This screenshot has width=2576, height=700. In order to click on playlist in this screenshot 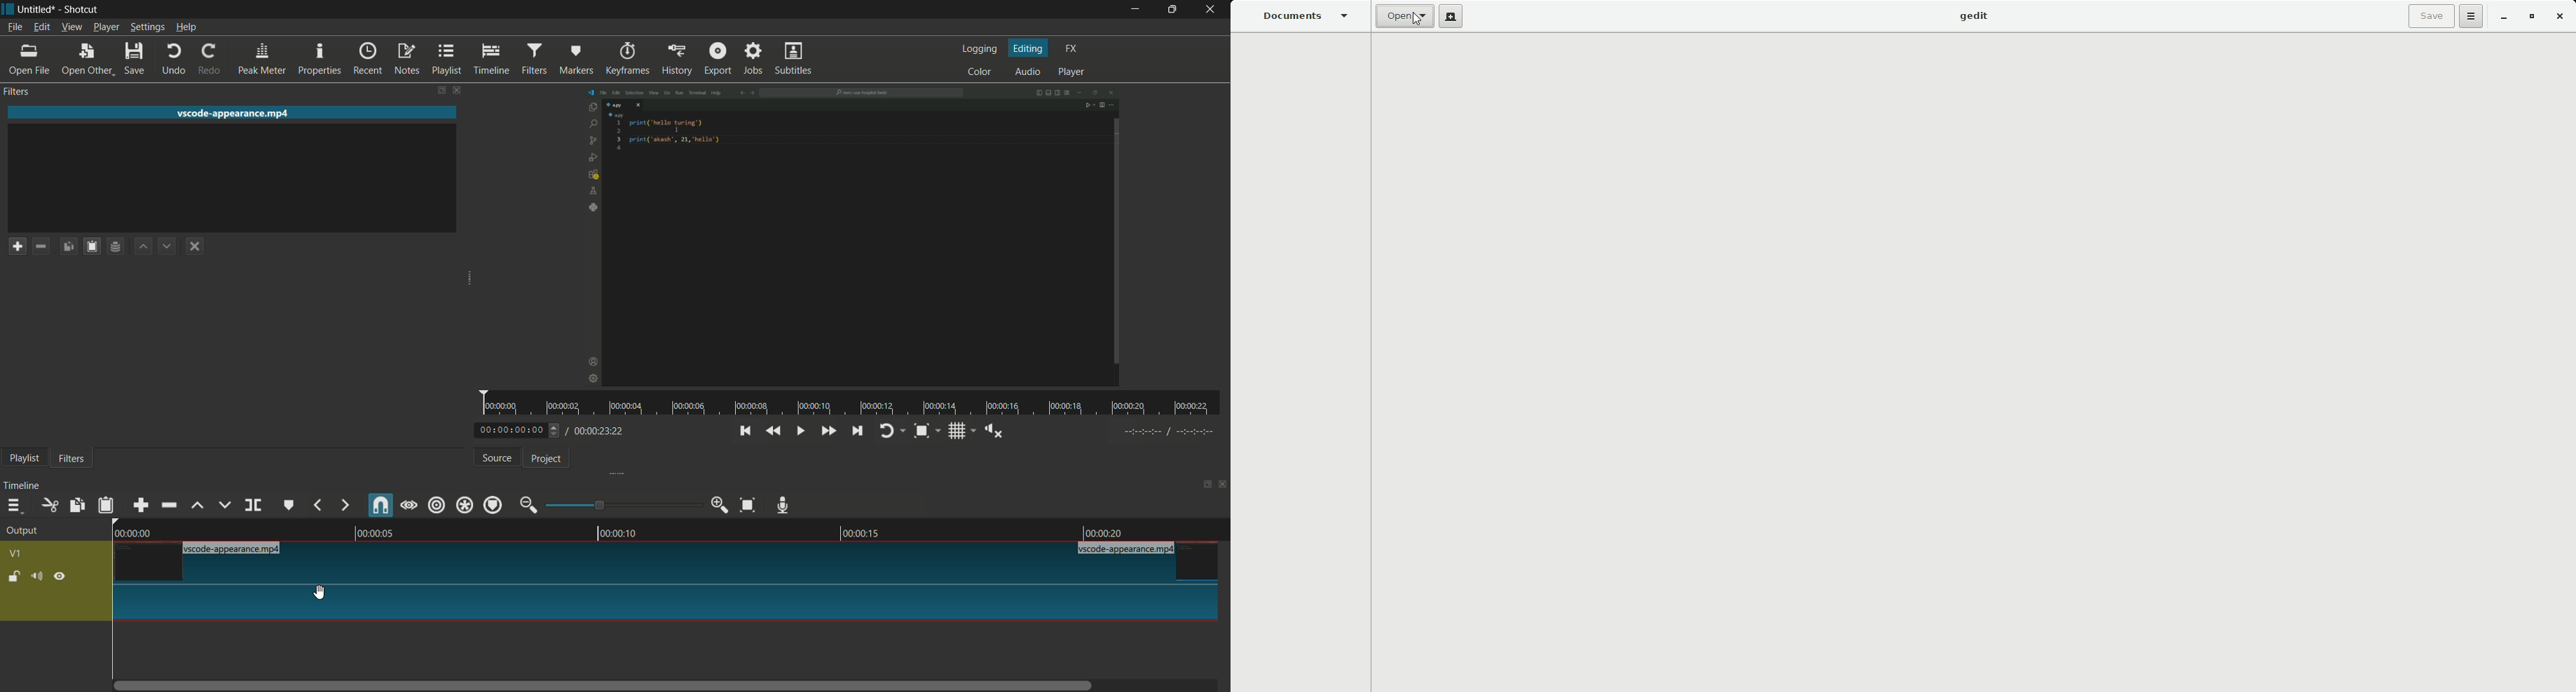, I will do `click(448, 60)`.